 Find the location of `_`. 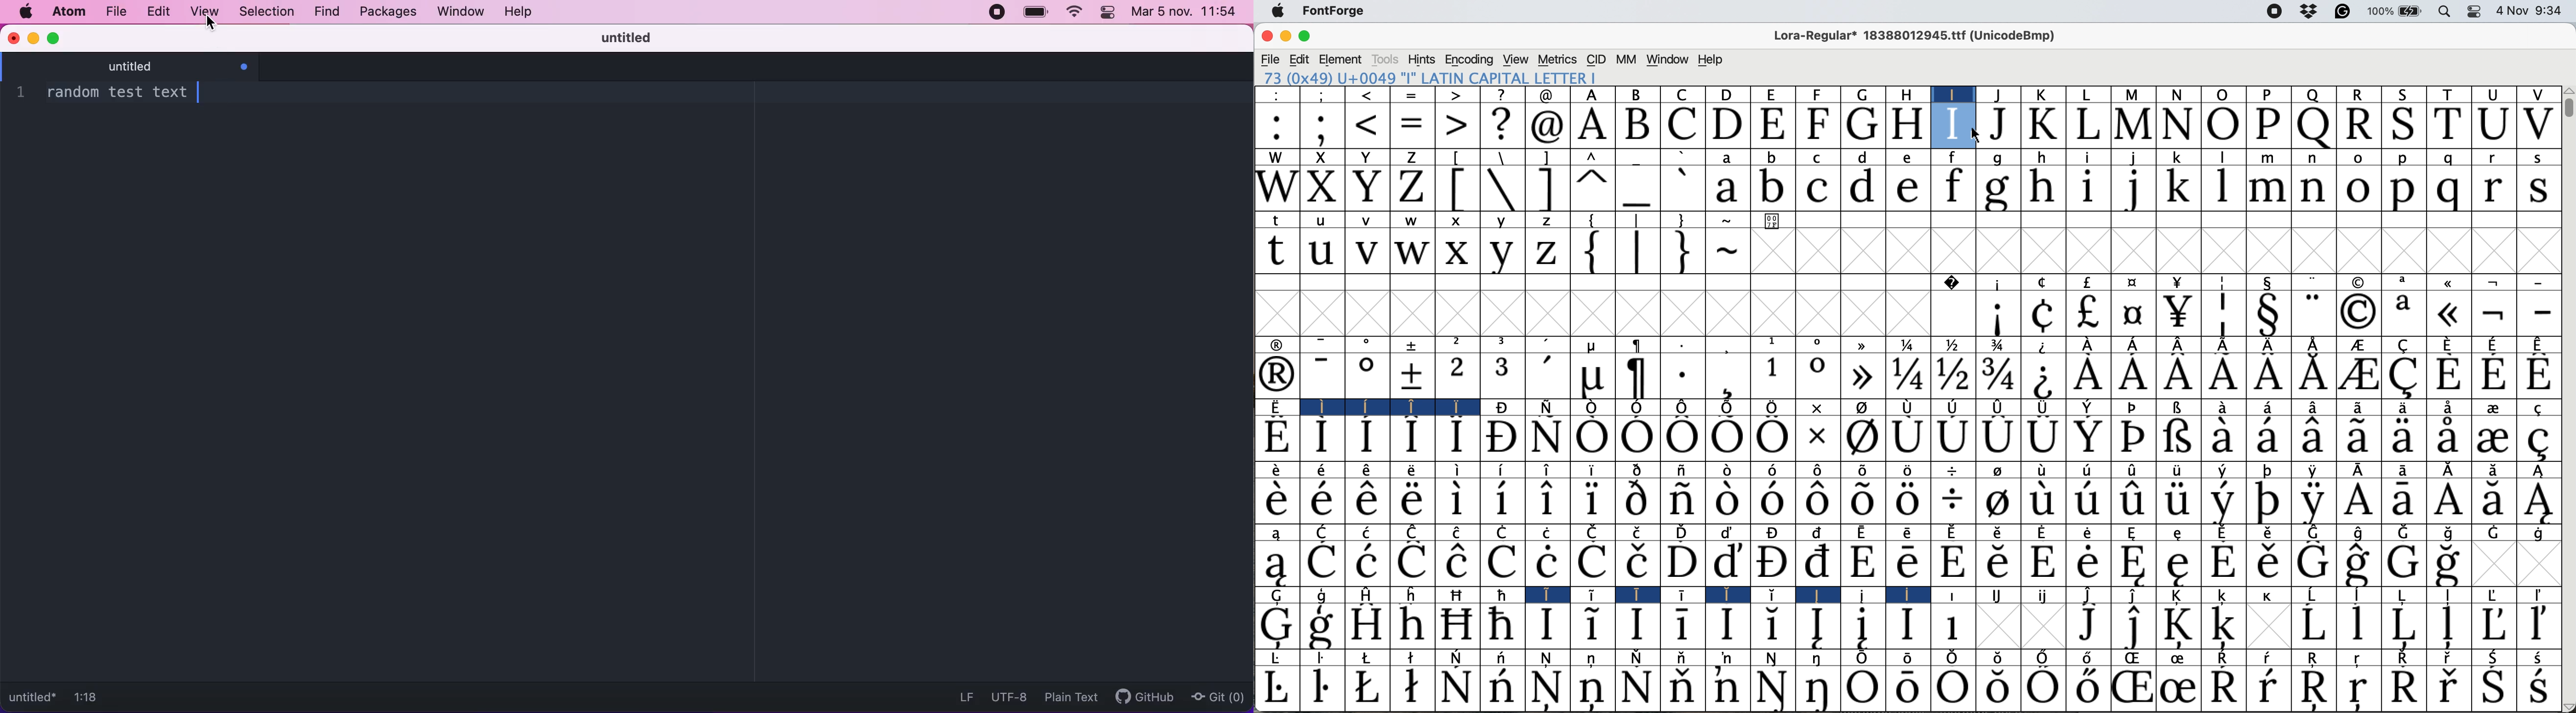

_ is located at coordinates (1638, 159).